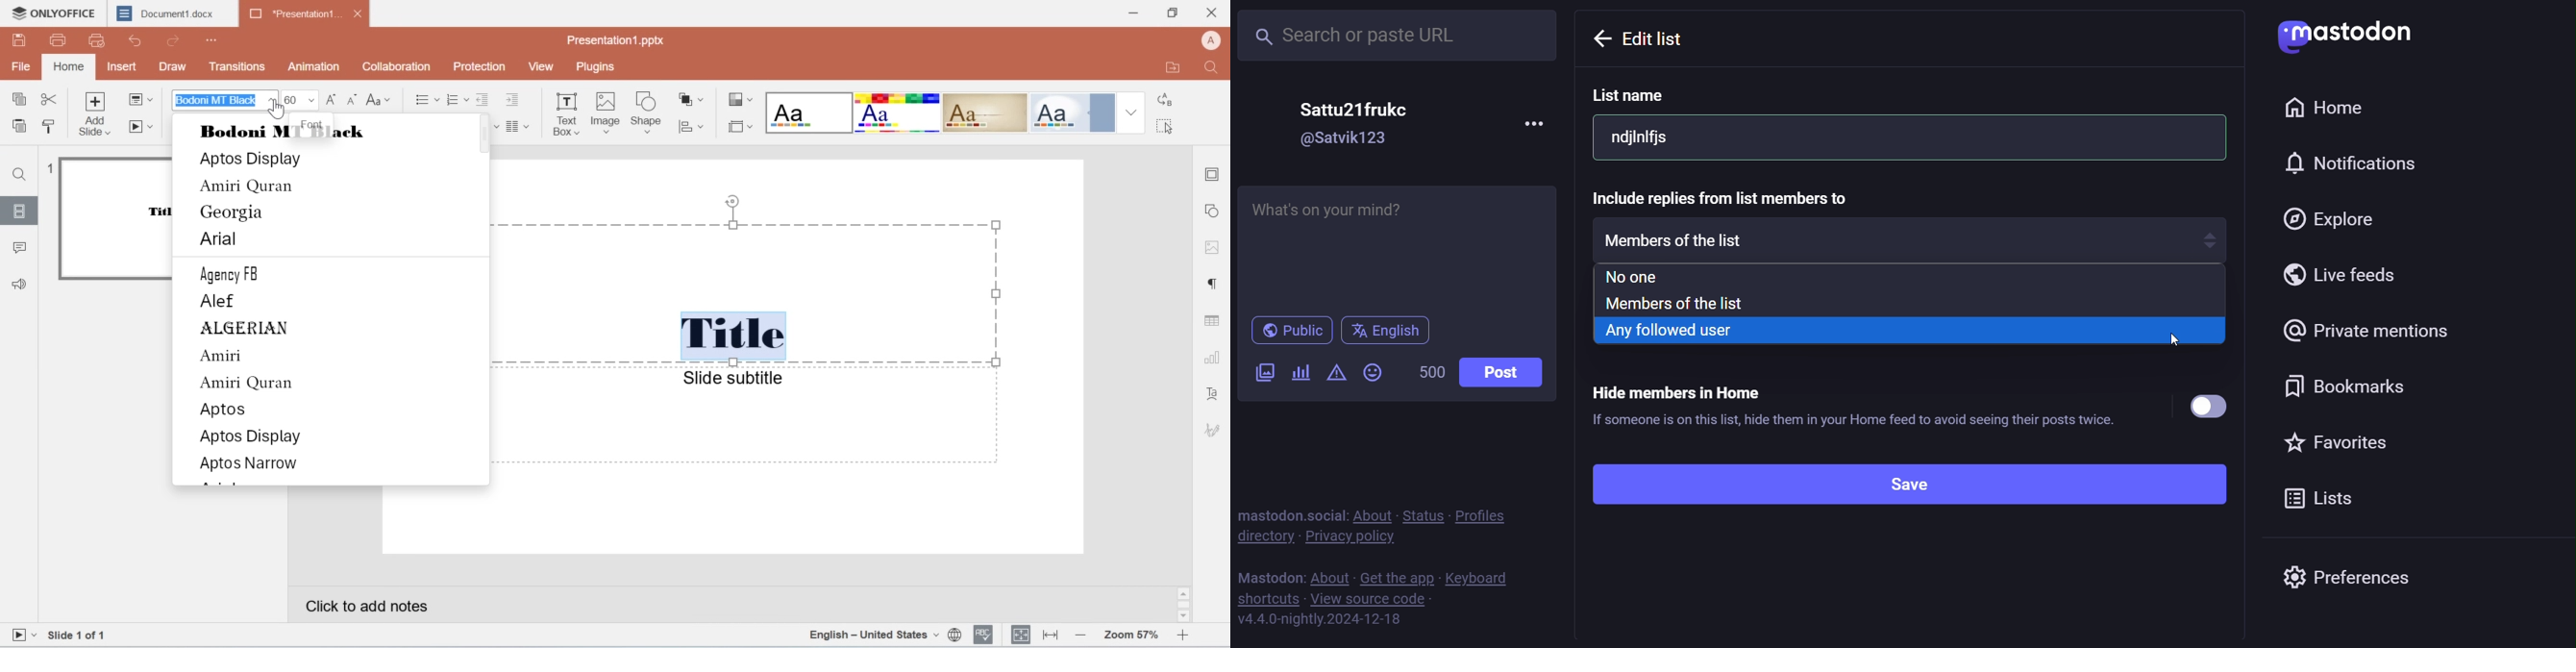 The height and width of the screenshot is (672, 2576). Describe the element at coordinates (1167, 129) in the screenshot. I see `cursor` at that location.